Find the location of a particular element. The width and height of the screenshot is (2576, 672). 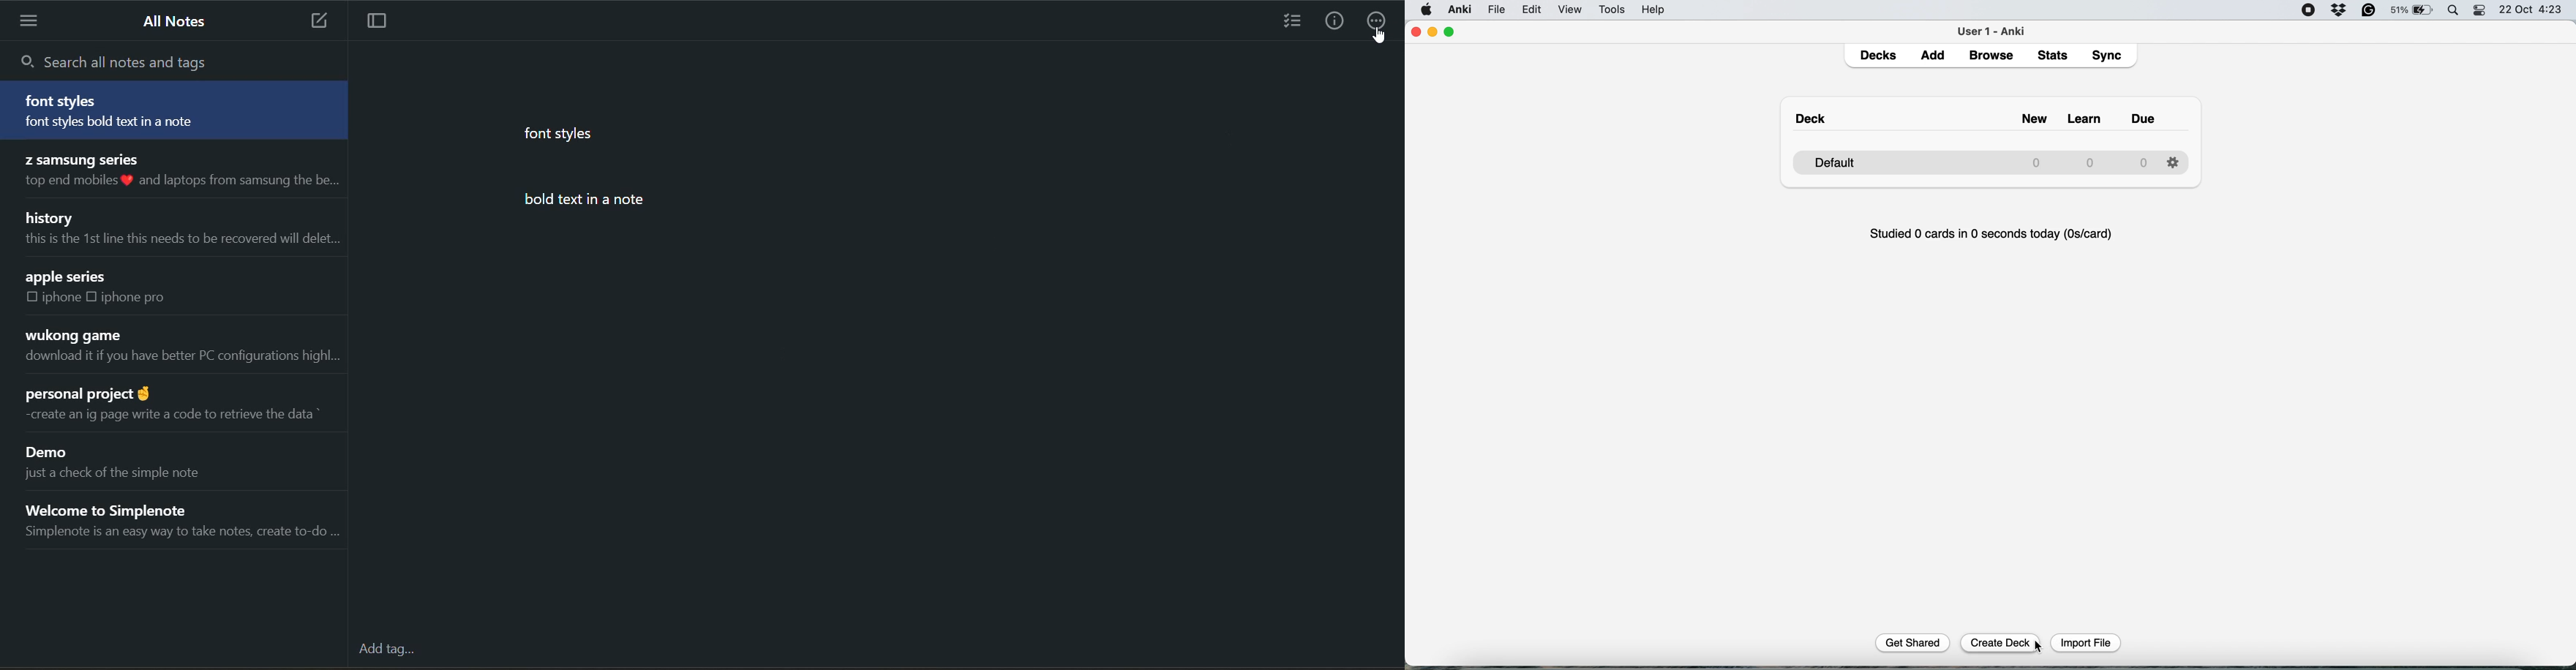

download it if you have better PC configurations highl... is located at coordinates (181, 359).